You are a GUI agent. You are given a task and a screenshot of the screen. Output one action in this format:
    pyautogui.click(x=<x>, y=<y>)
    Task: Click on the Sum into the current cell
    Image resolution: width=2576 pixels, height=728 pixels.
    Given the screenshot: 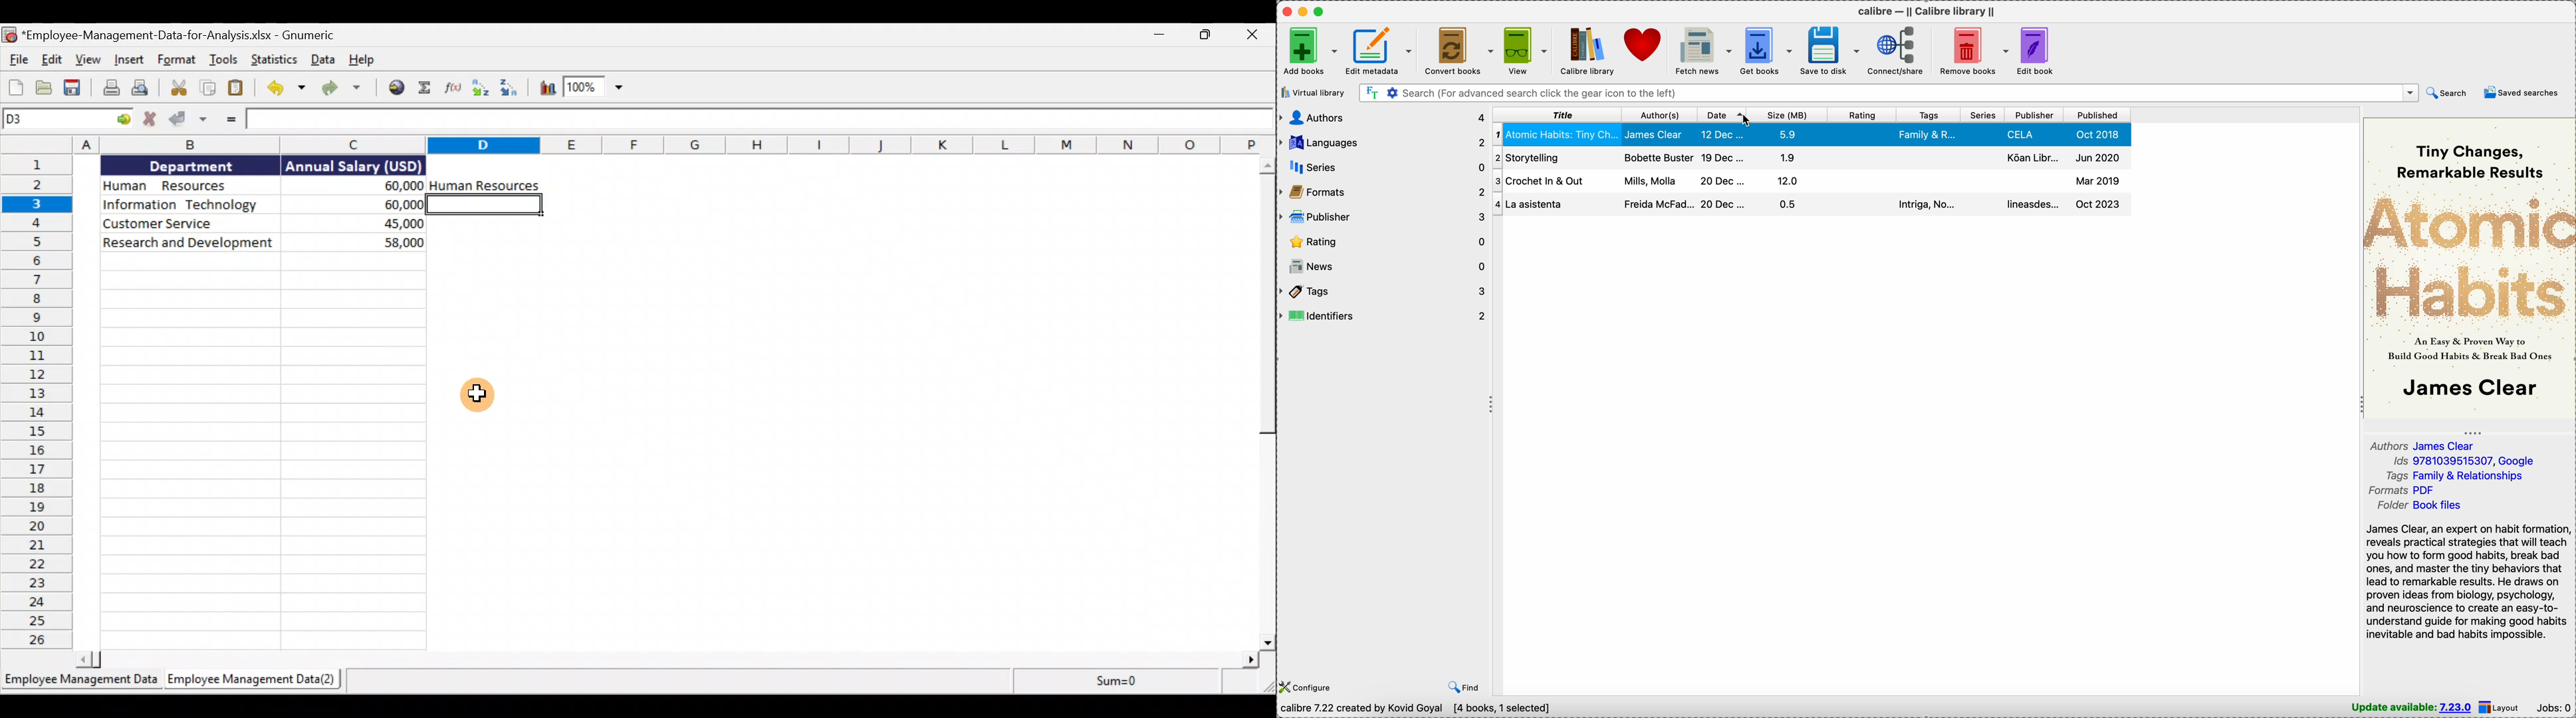 What is the action you would take?
    pyautogui.click(x=427, y=88)
    